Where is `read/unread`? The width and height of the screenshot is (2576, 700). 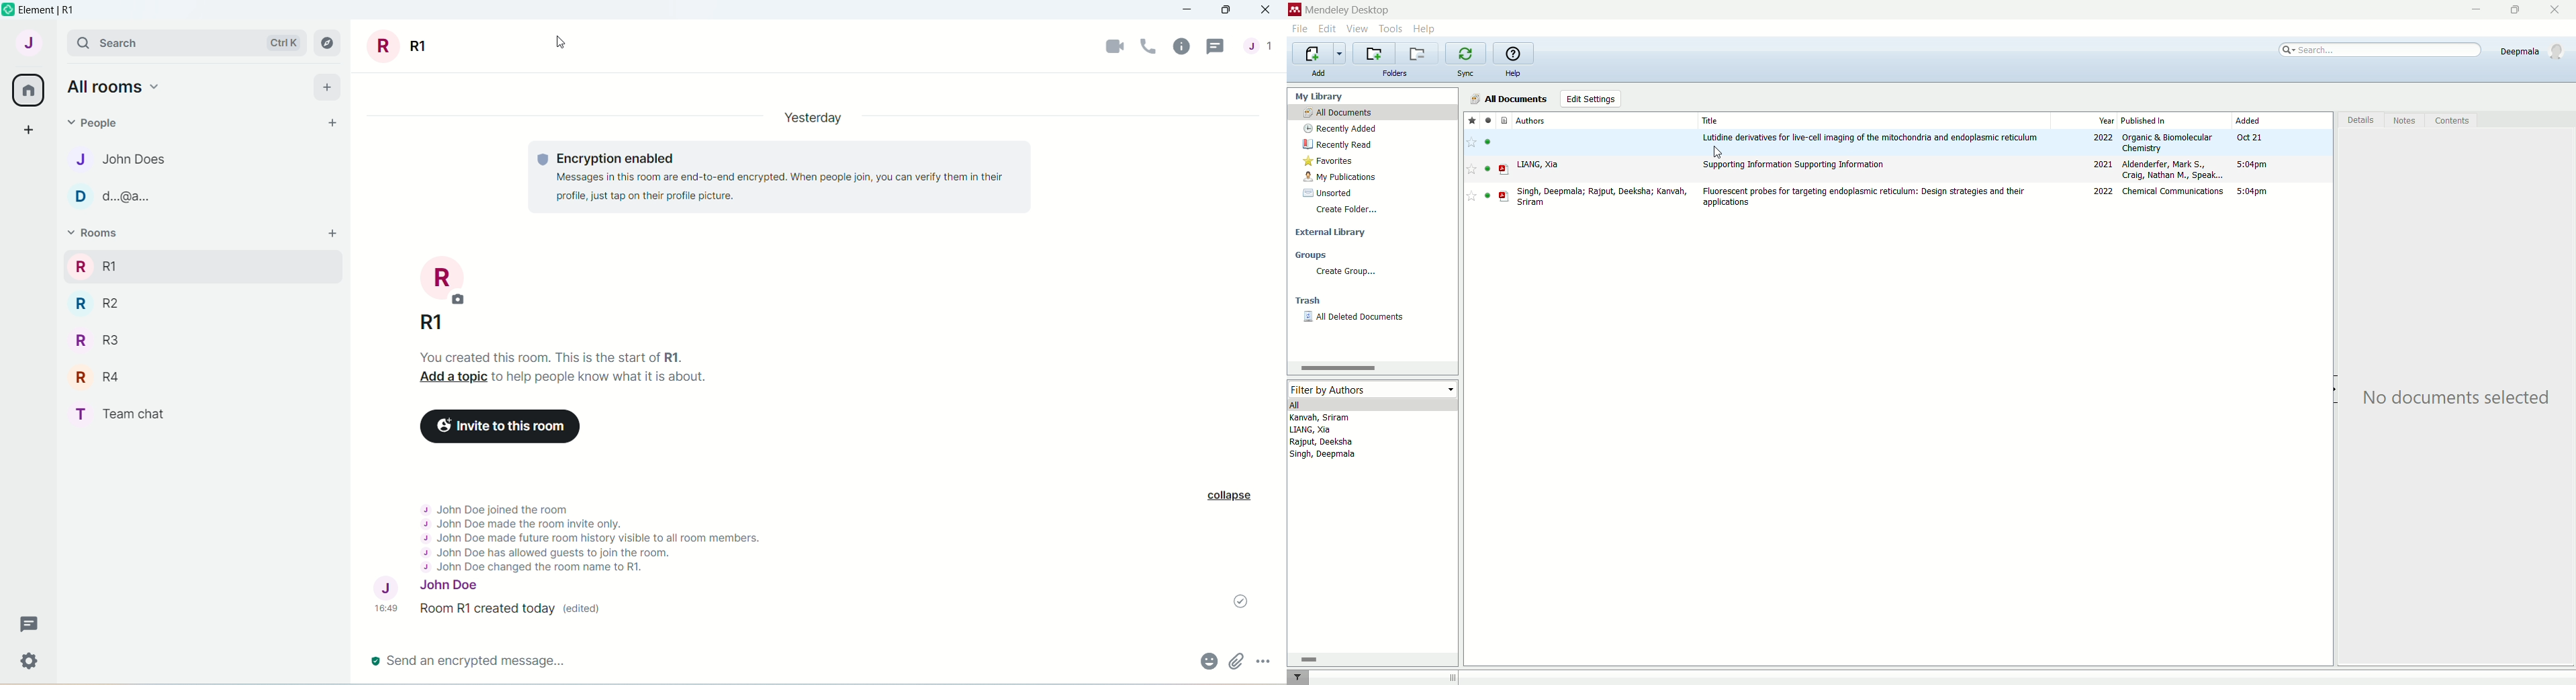
read/unread is located at coordinates (1491, 142).